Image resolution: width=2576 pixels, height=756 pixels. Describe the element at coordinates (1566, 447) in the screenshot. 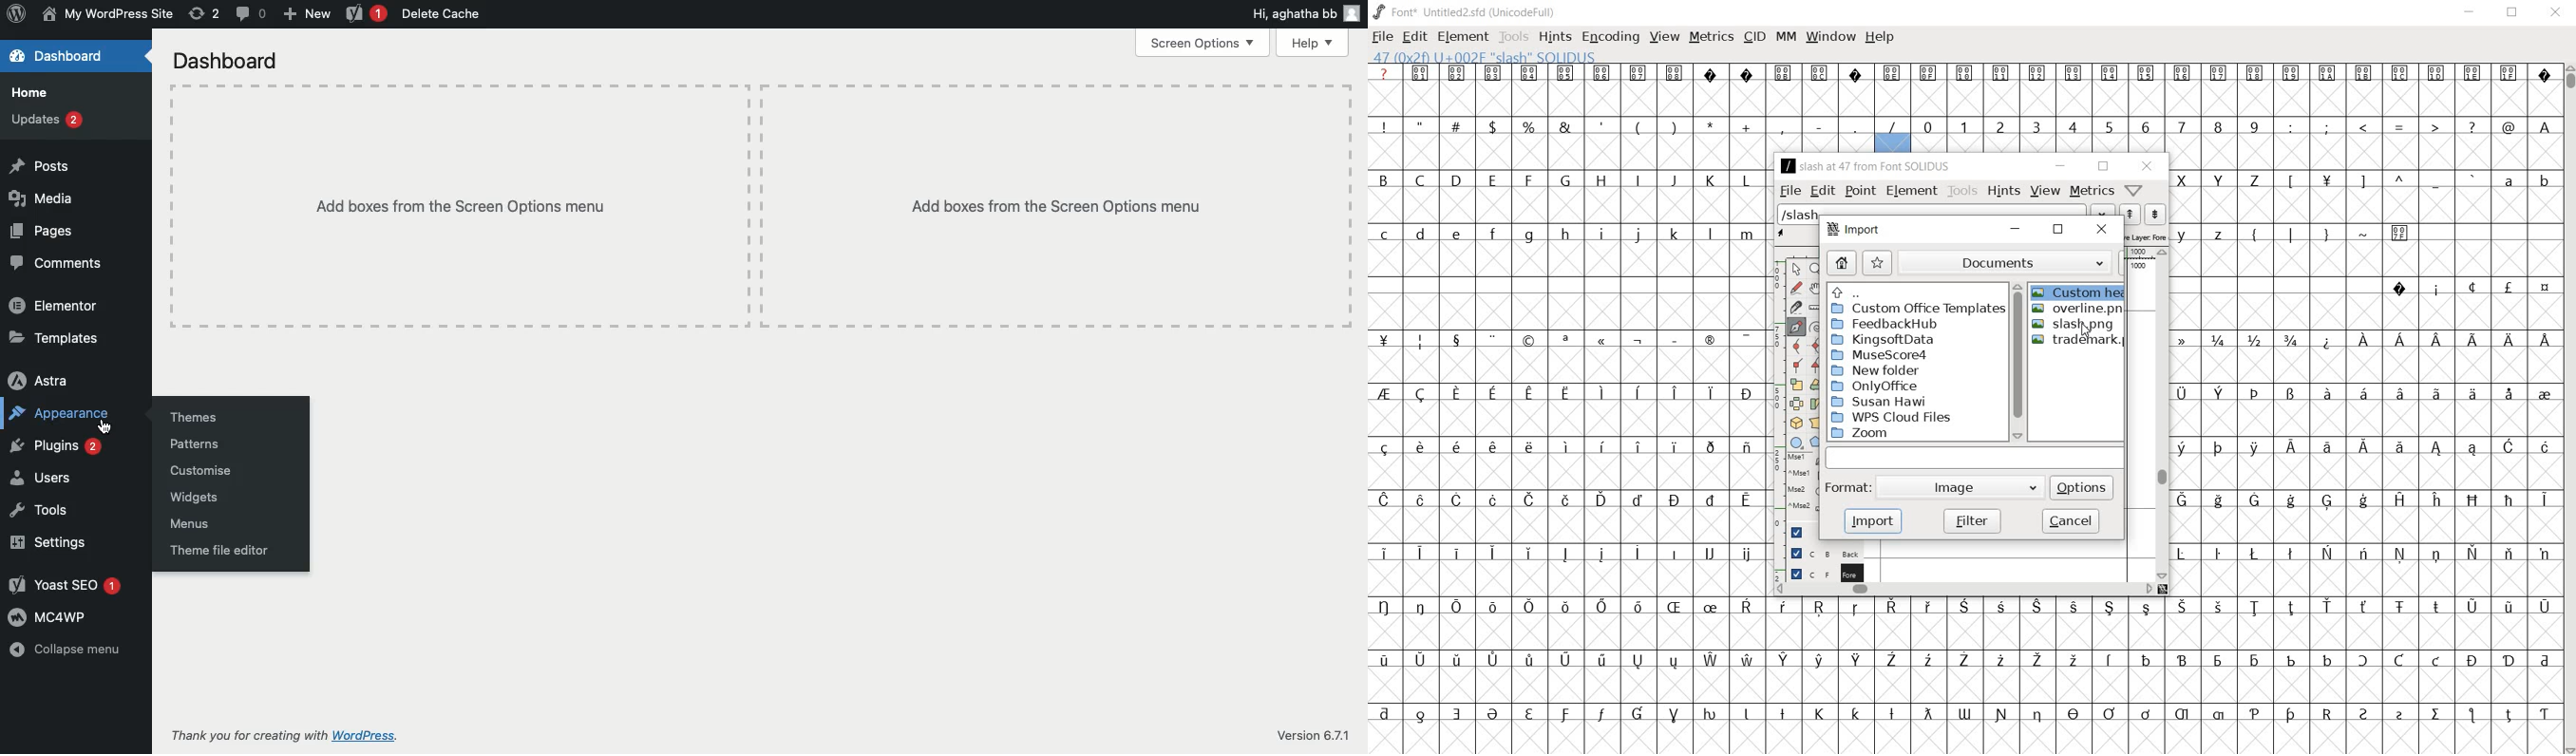

I see `special letters` at that location.